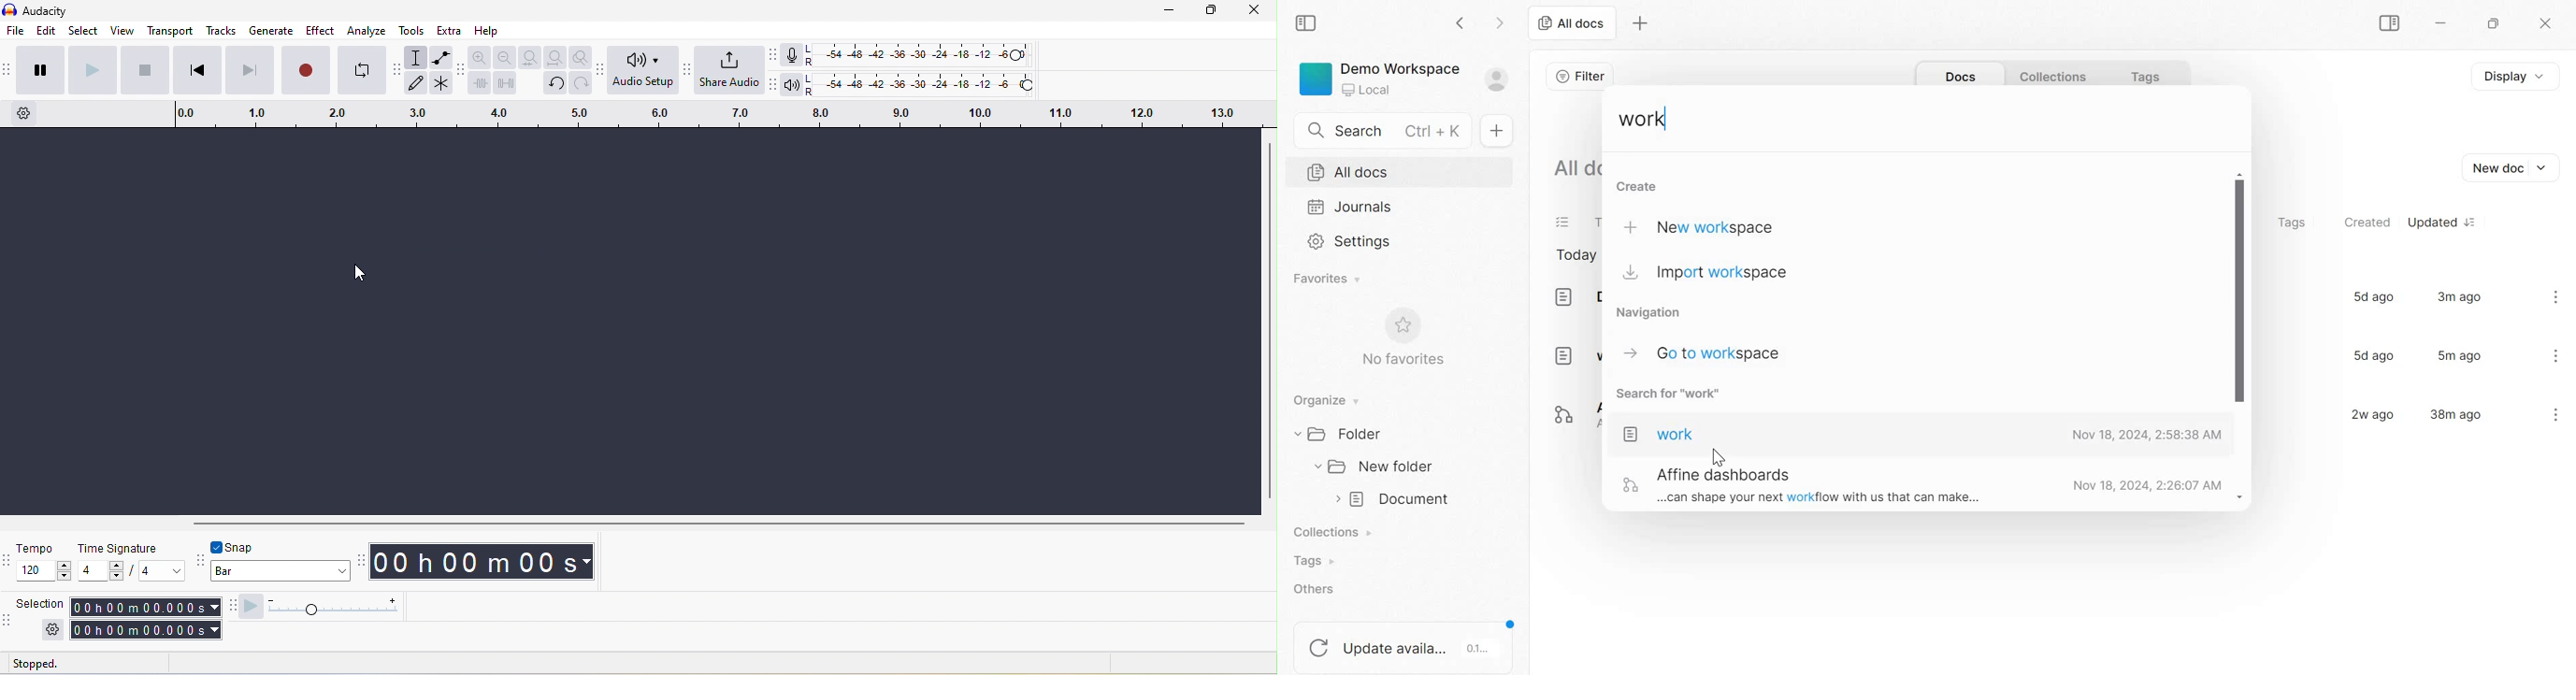  Describe the element at coordinates (1328, 279) in the screenshot. I see `Favorites` at that location.